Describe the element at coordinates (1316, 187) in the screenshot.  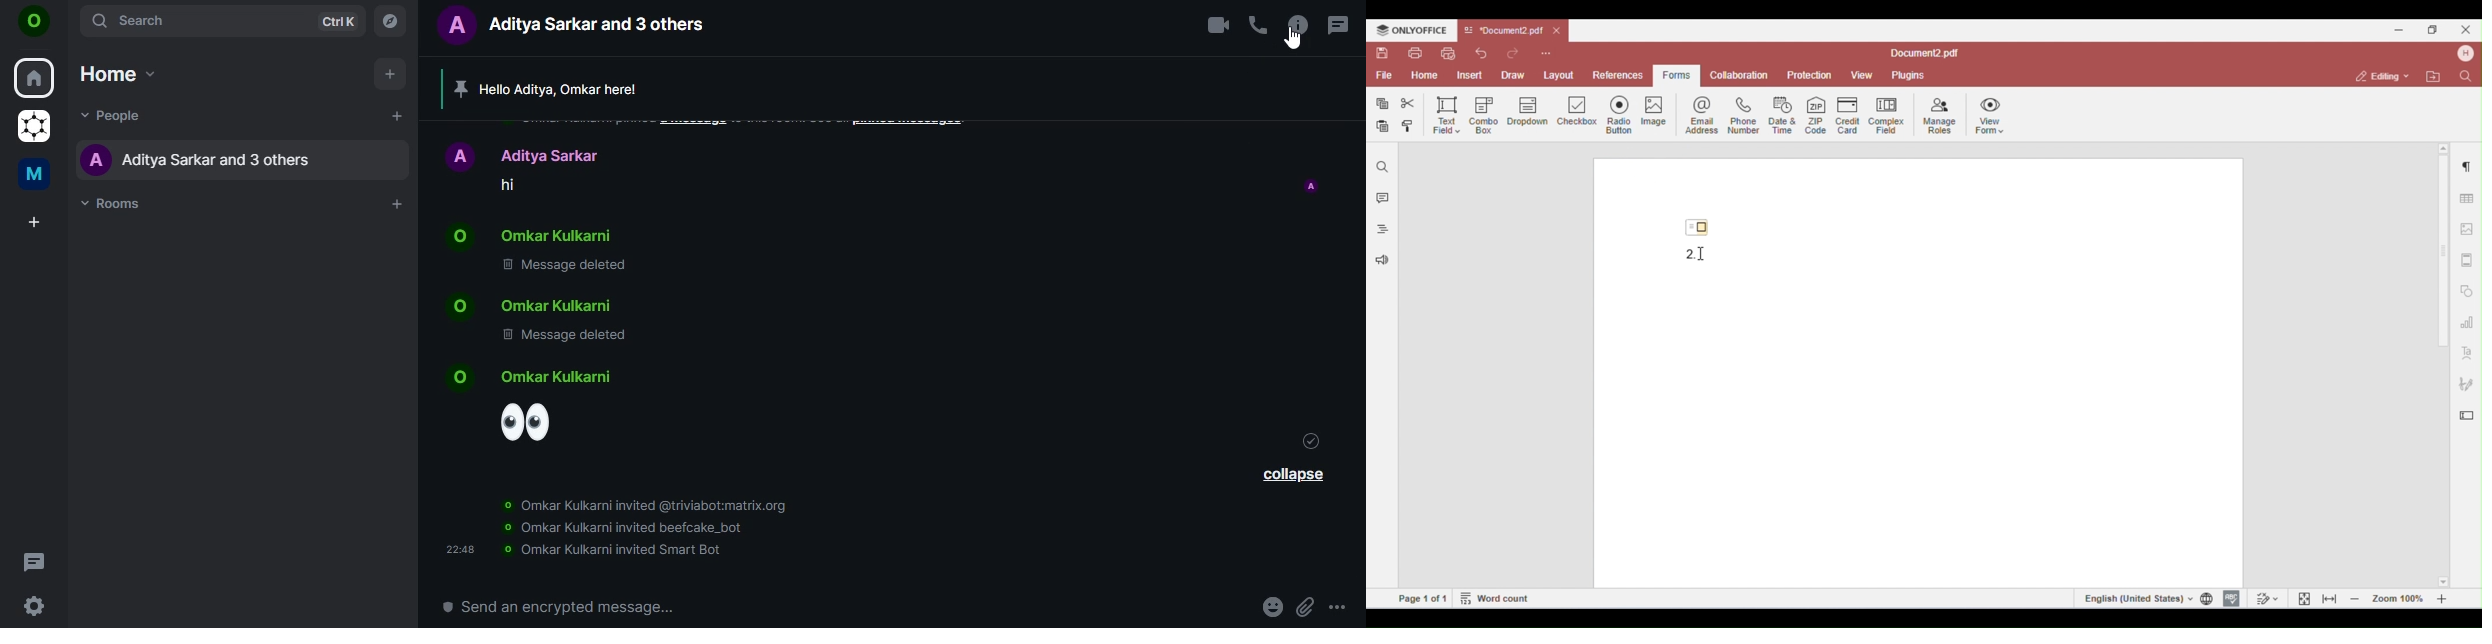
I see `icon` at that location.